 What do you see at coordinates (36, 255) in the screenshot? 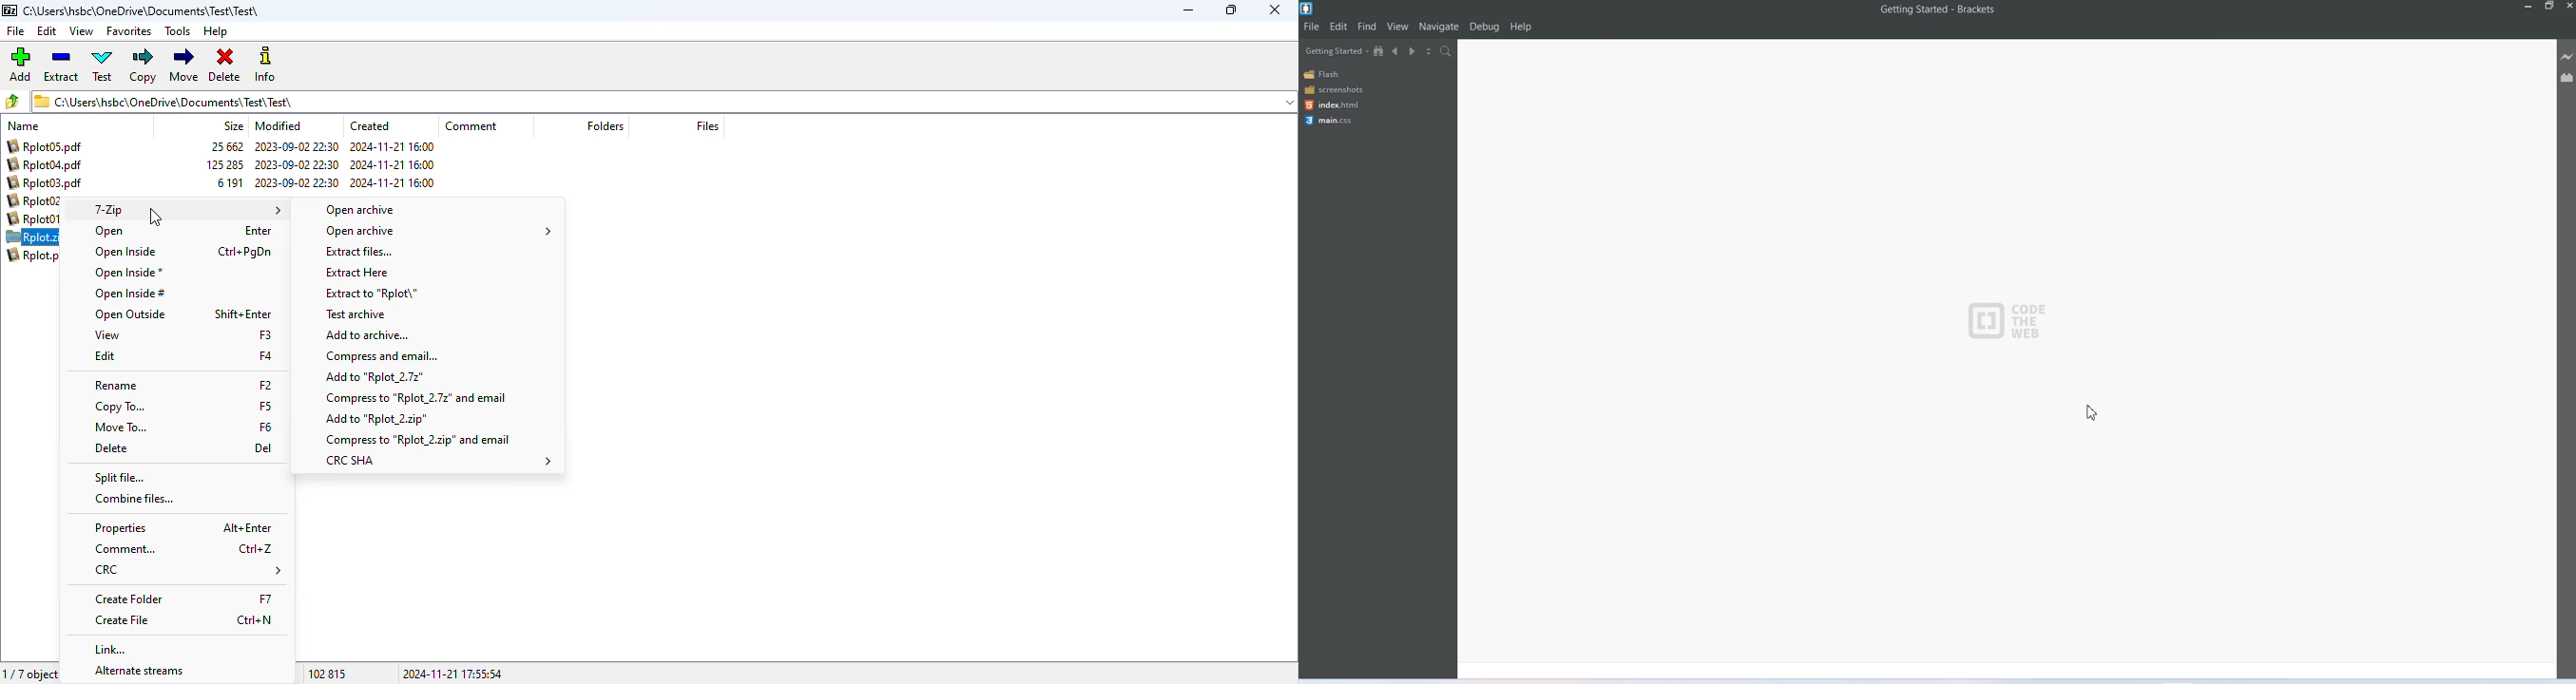
I see `Rplot.pdf` at bounding box center [36, 255].